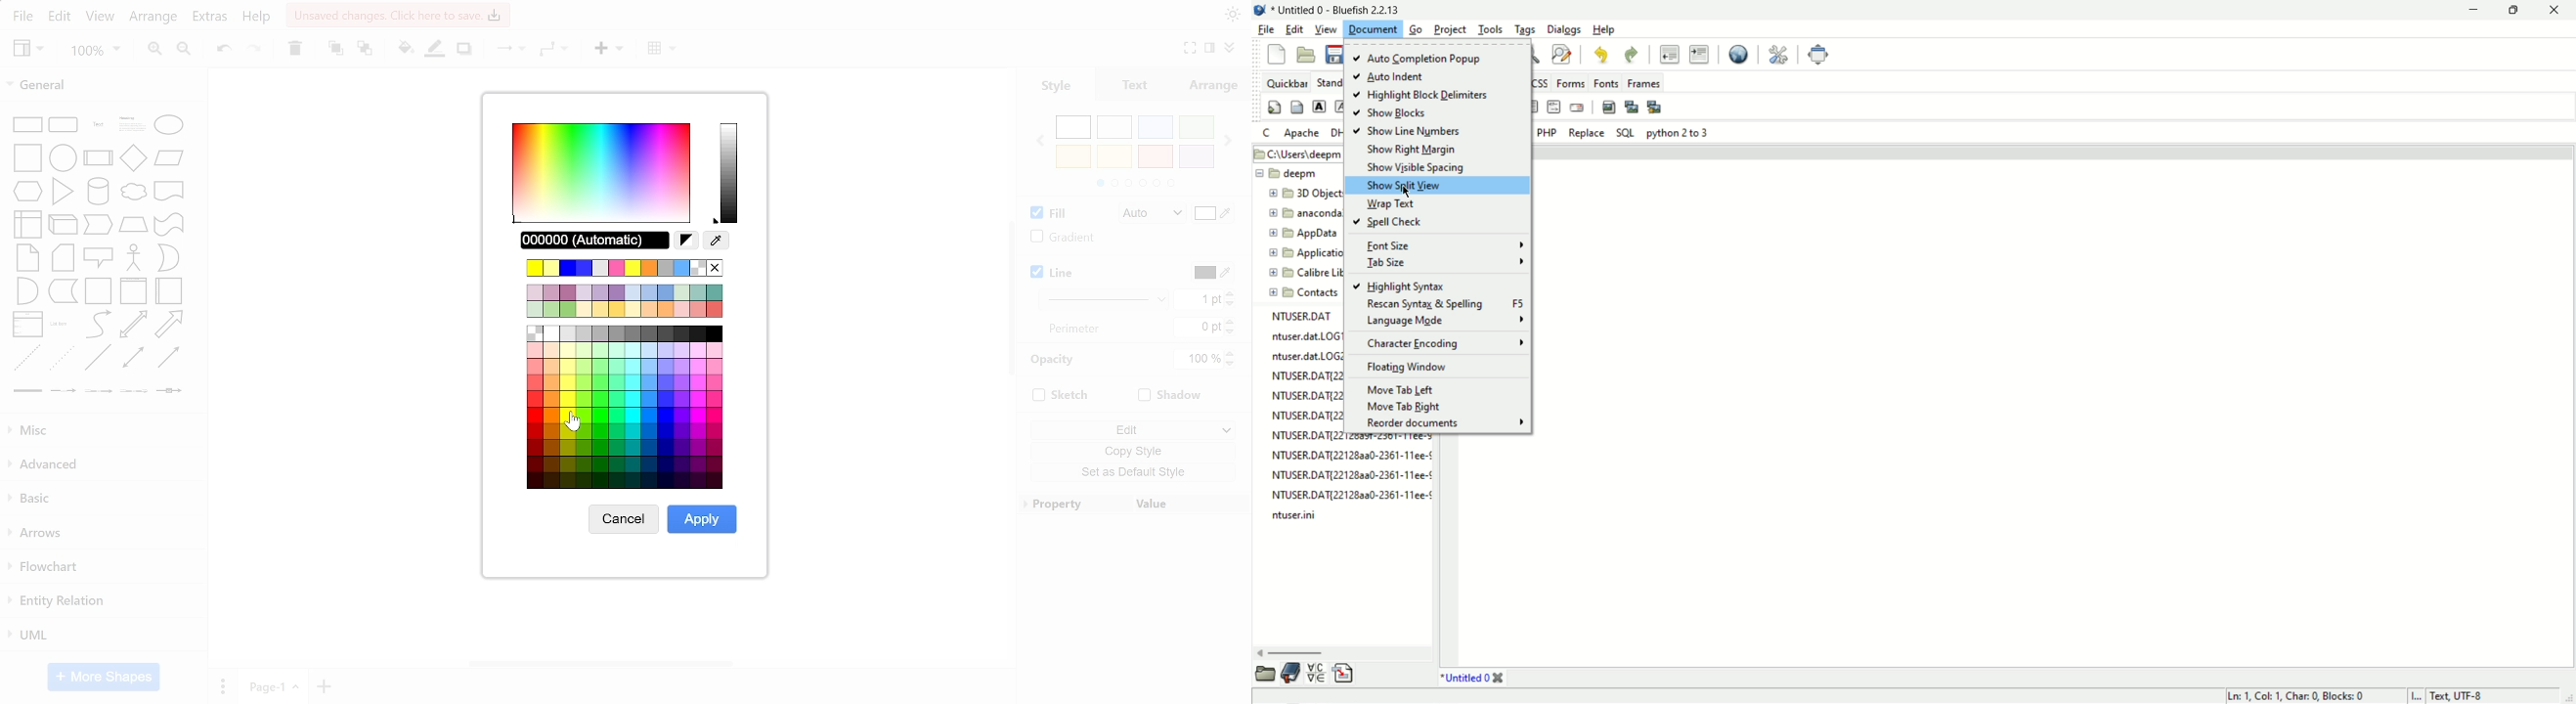  What do you see at coordinates (1819, 55) in the screenshot?
I see `fullscreen` at bounding box center [1819, 55].